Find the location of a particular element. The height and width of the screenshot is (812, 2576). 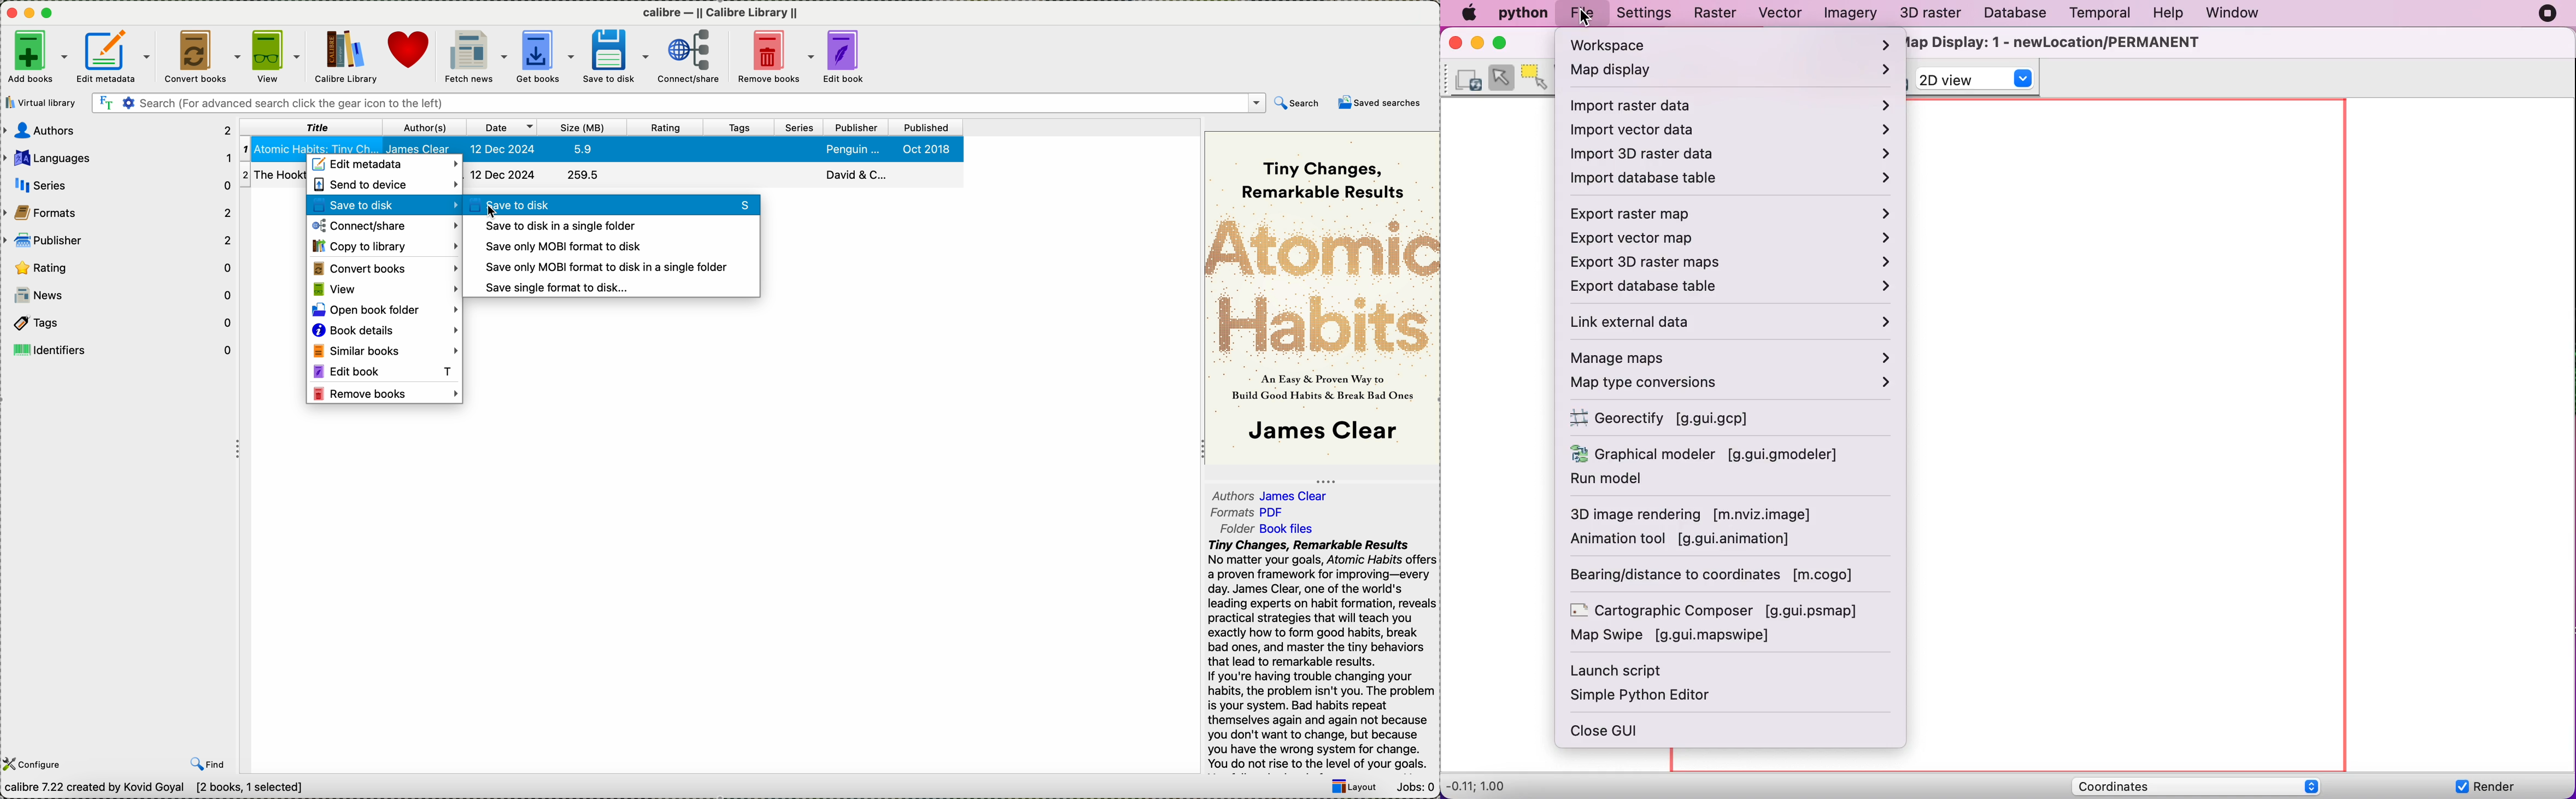

convert books is located at coordinates (384, 269).